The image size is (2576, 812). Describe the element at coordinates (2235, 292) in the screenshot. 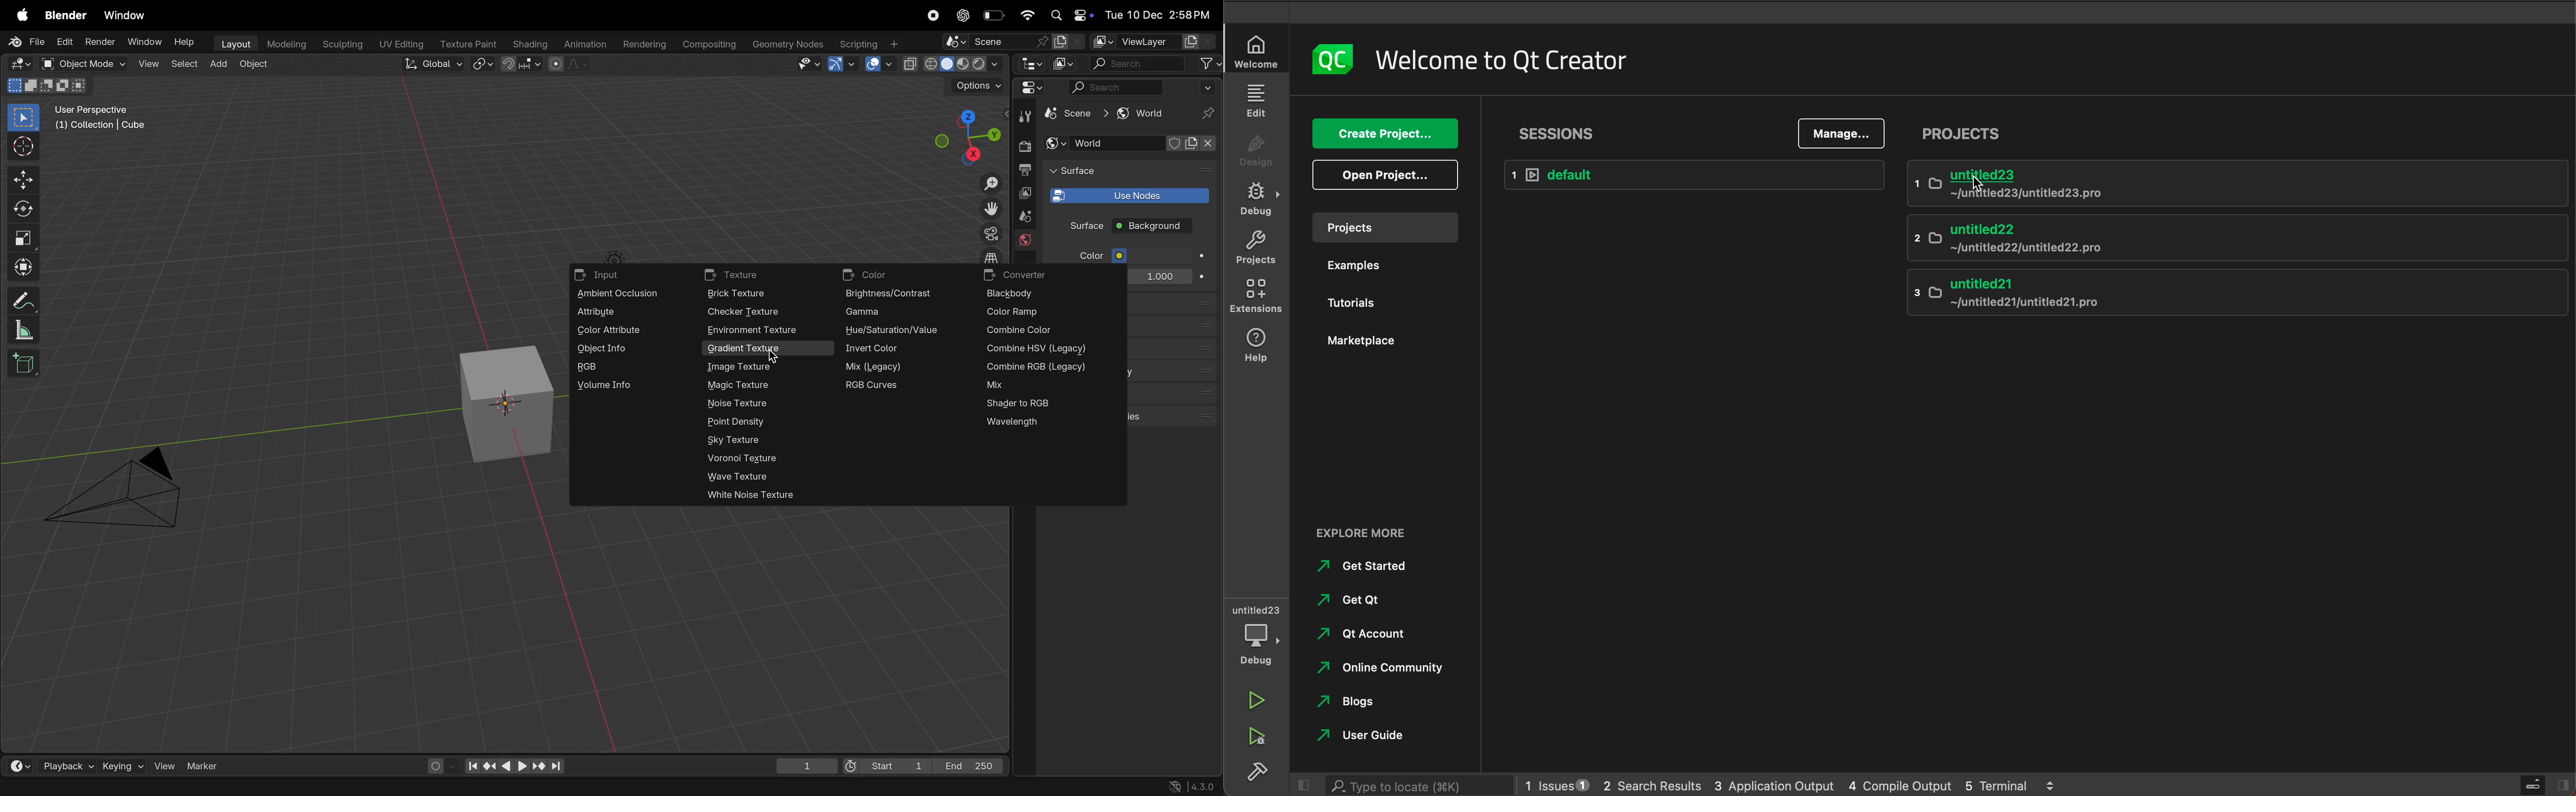

I see `untitled` at that location.